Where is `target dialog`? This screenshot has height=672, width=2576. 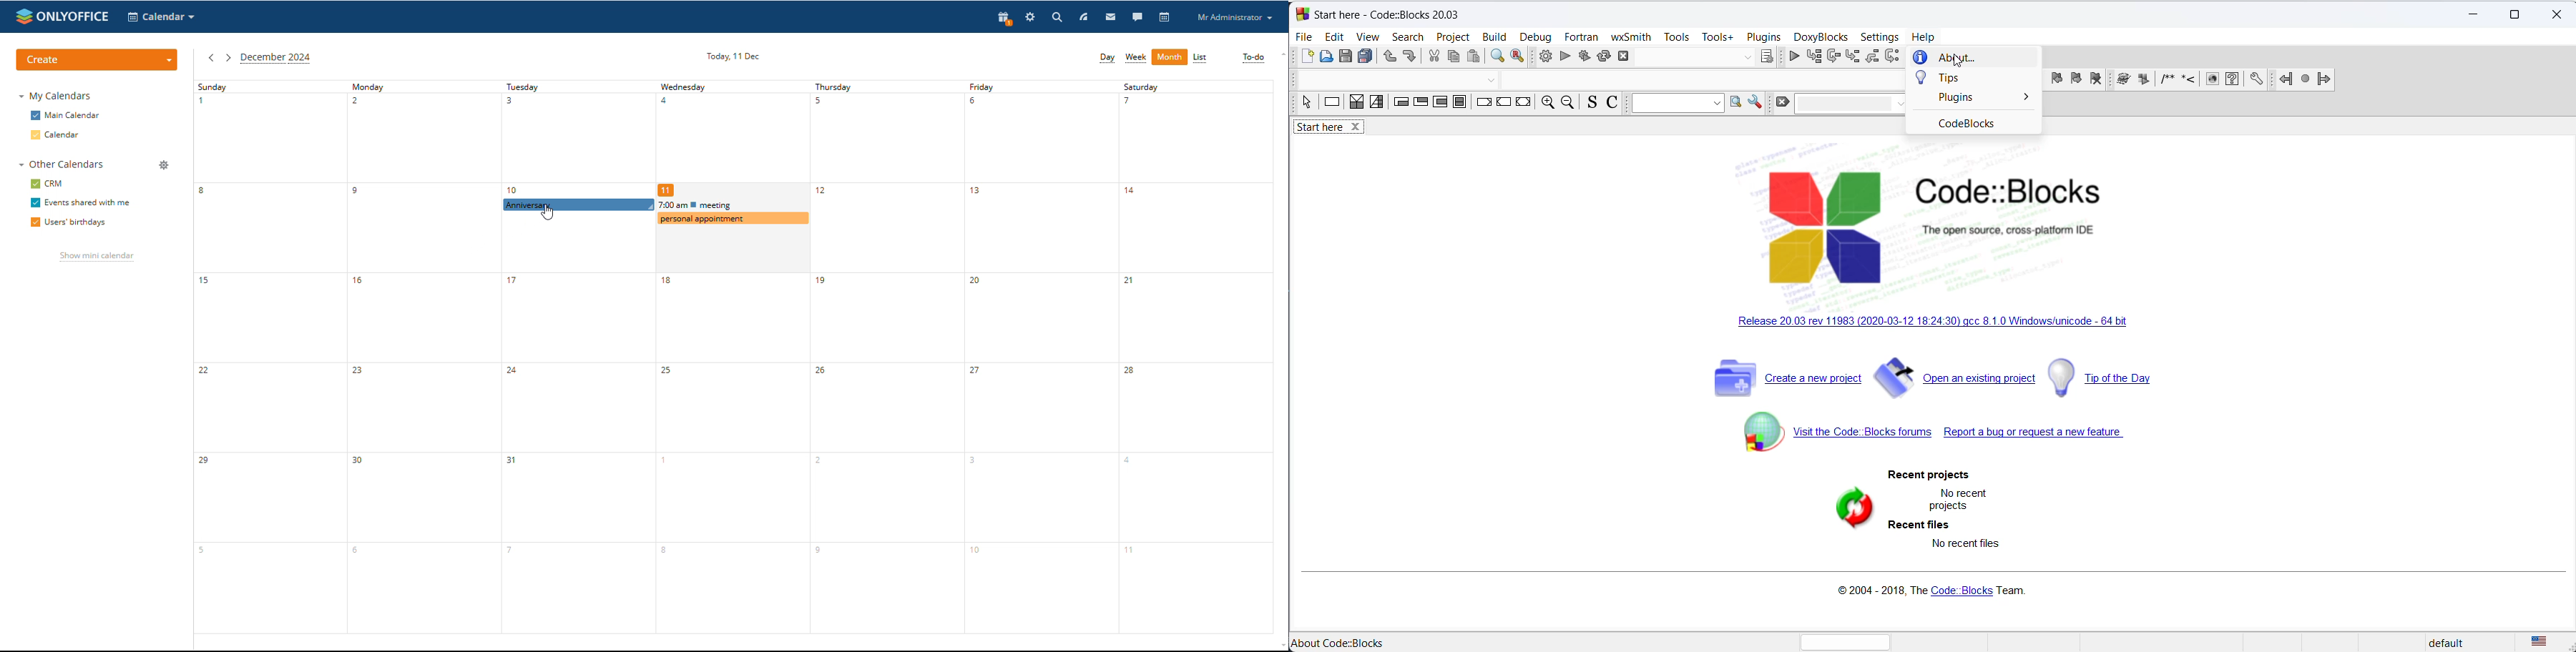
target dialog is located at coordinates (1768, 56).